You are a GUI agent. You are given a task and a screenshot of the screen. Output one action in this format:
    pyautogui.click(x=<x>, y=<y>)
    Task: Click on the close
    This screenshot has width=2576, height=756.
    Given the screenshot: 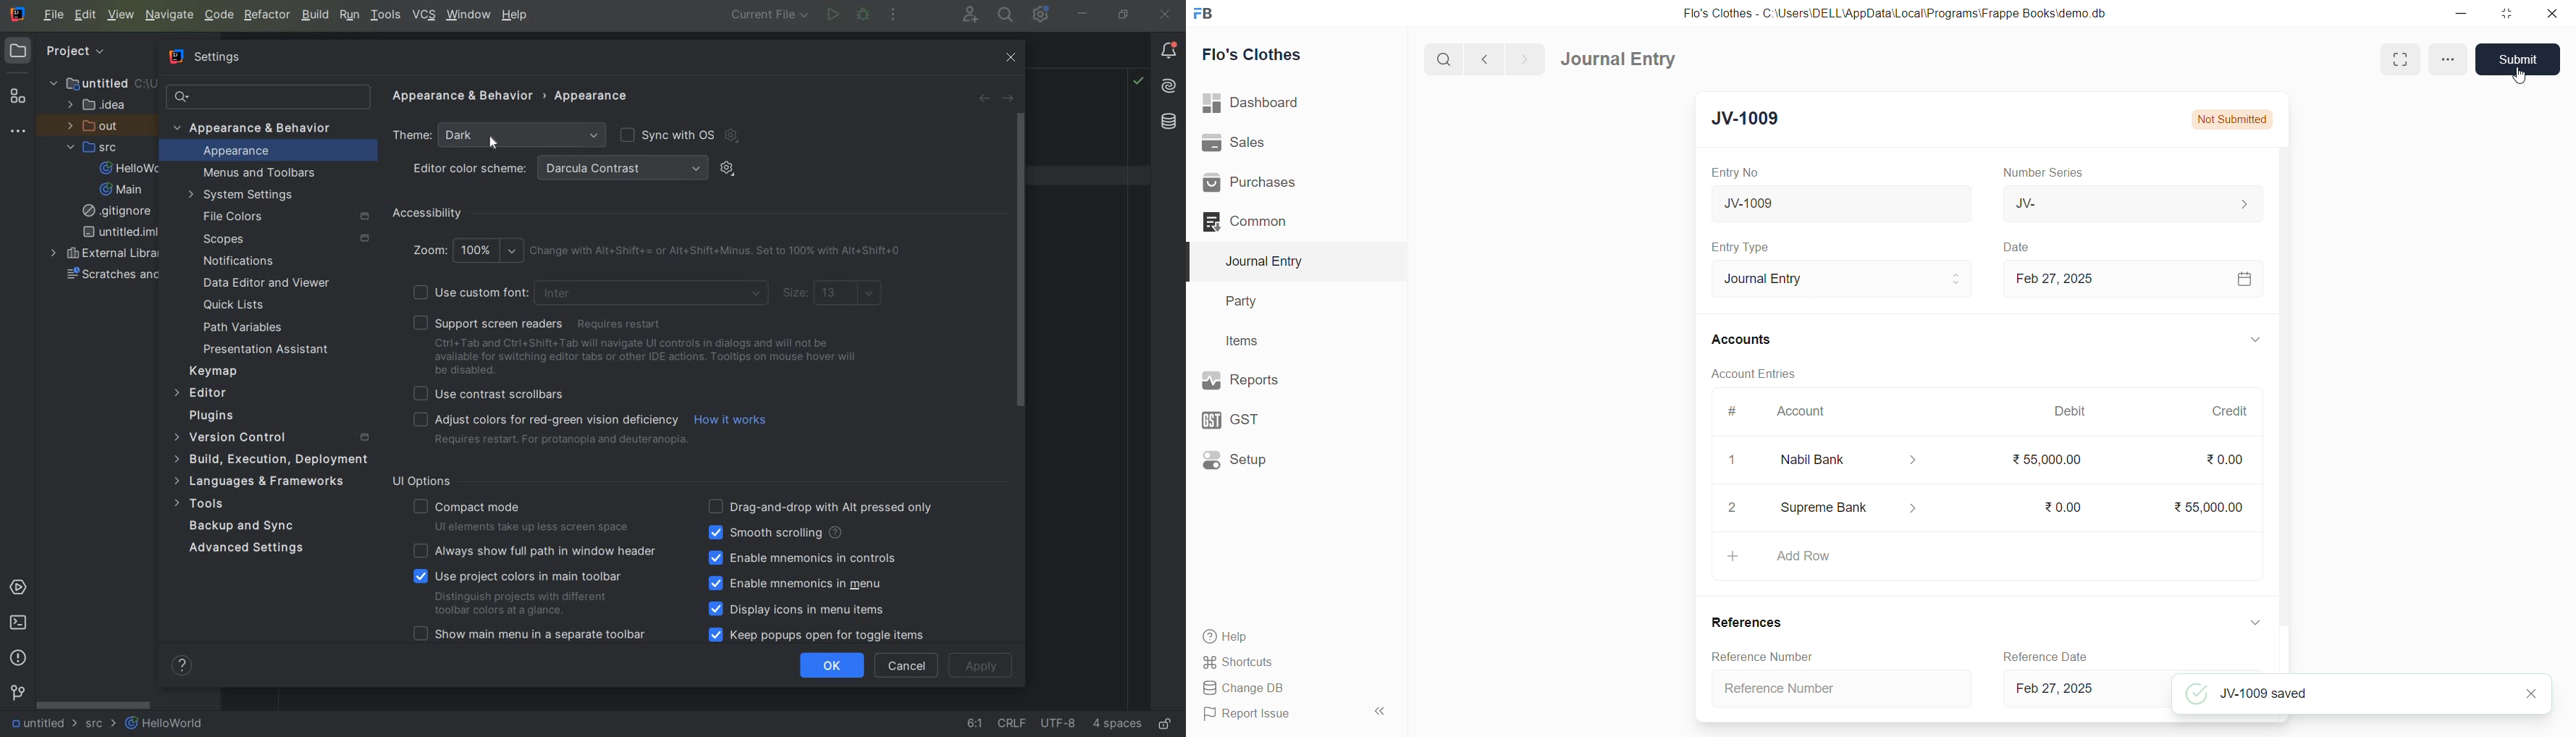 What is the action you would take?
    pyautogui.click(x=2554, y=13)
    